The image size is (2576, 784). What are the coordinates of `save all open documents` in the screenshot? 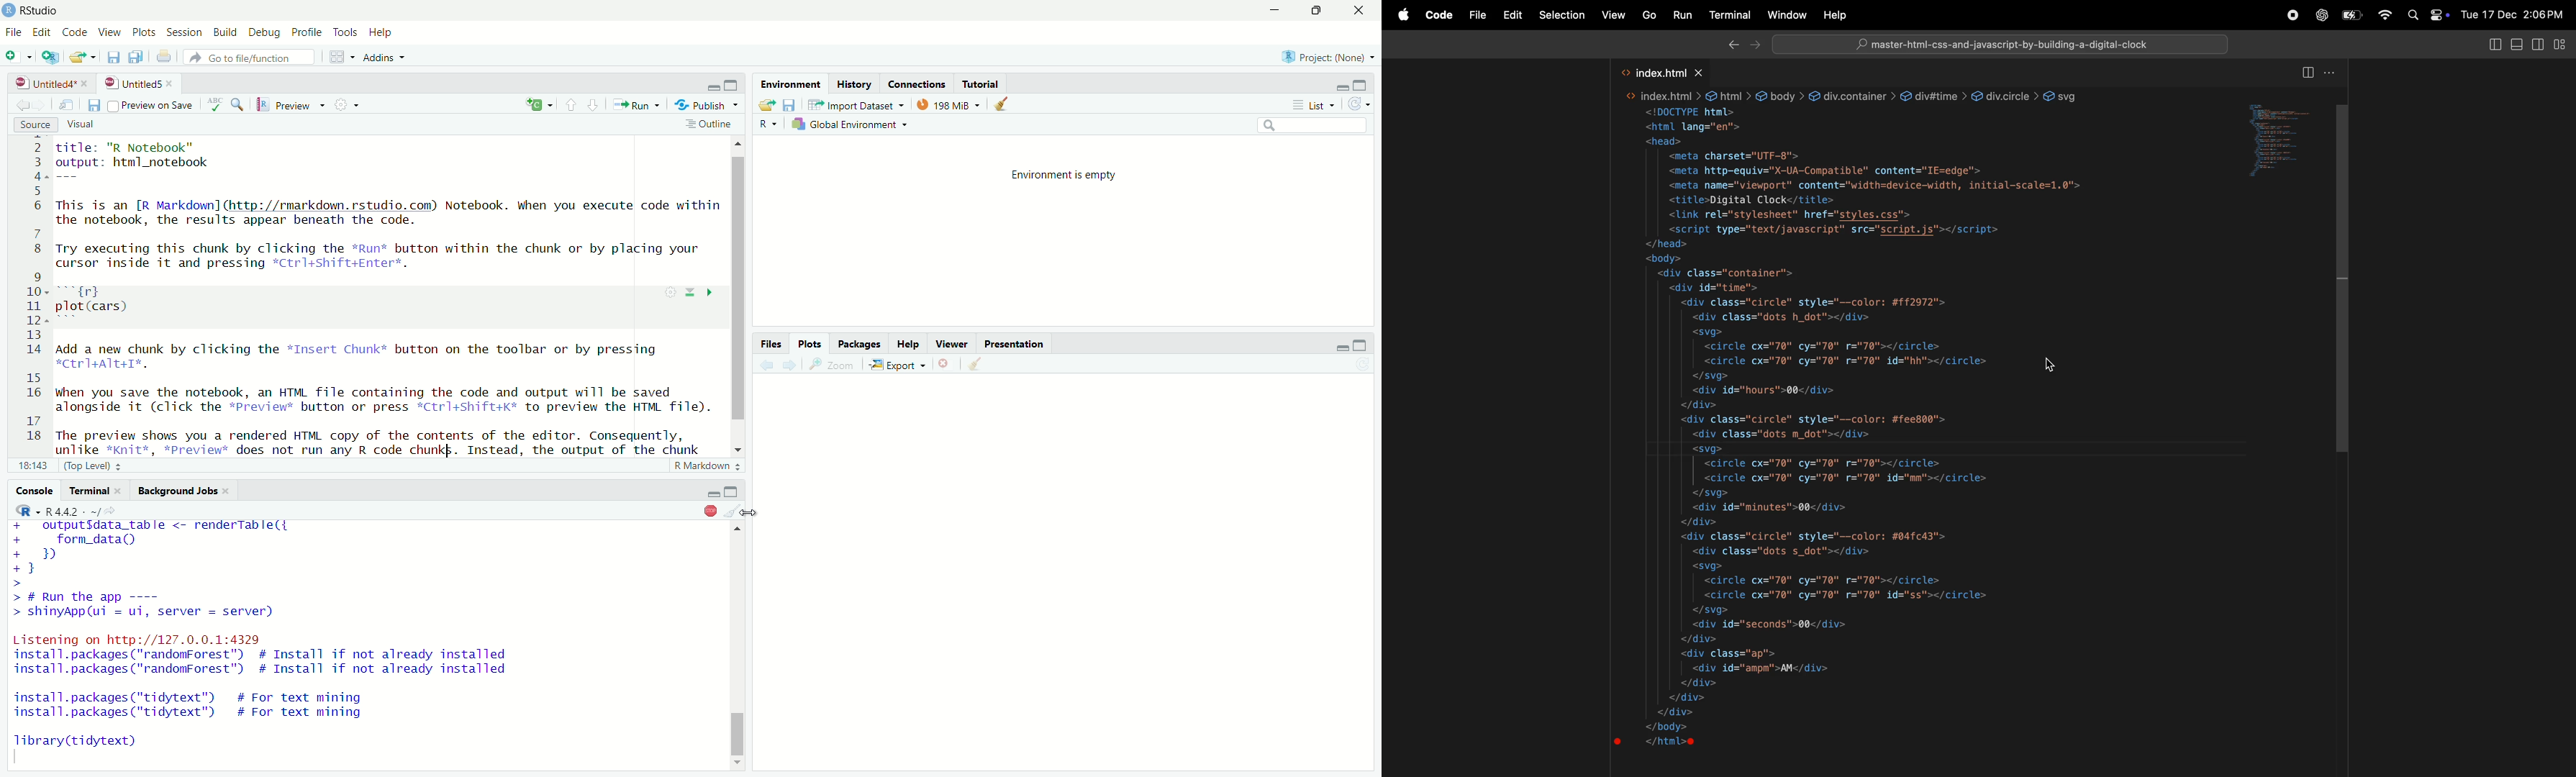 It's located at (137, 57).